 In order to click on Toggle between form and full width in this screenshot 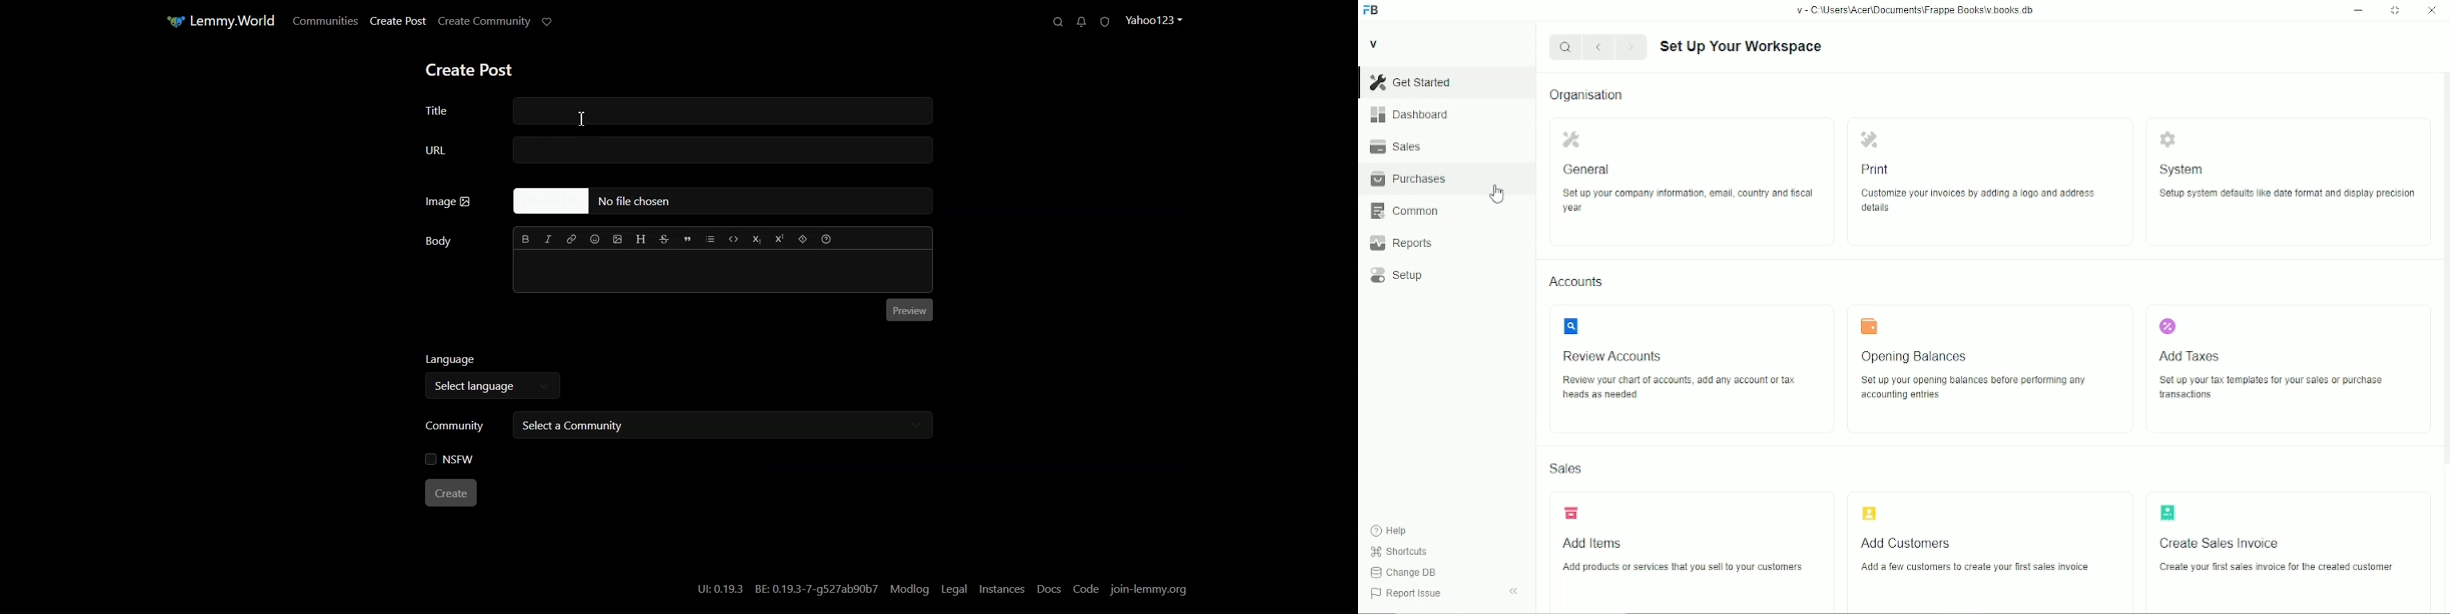, I will do `click(2396, 11)`.